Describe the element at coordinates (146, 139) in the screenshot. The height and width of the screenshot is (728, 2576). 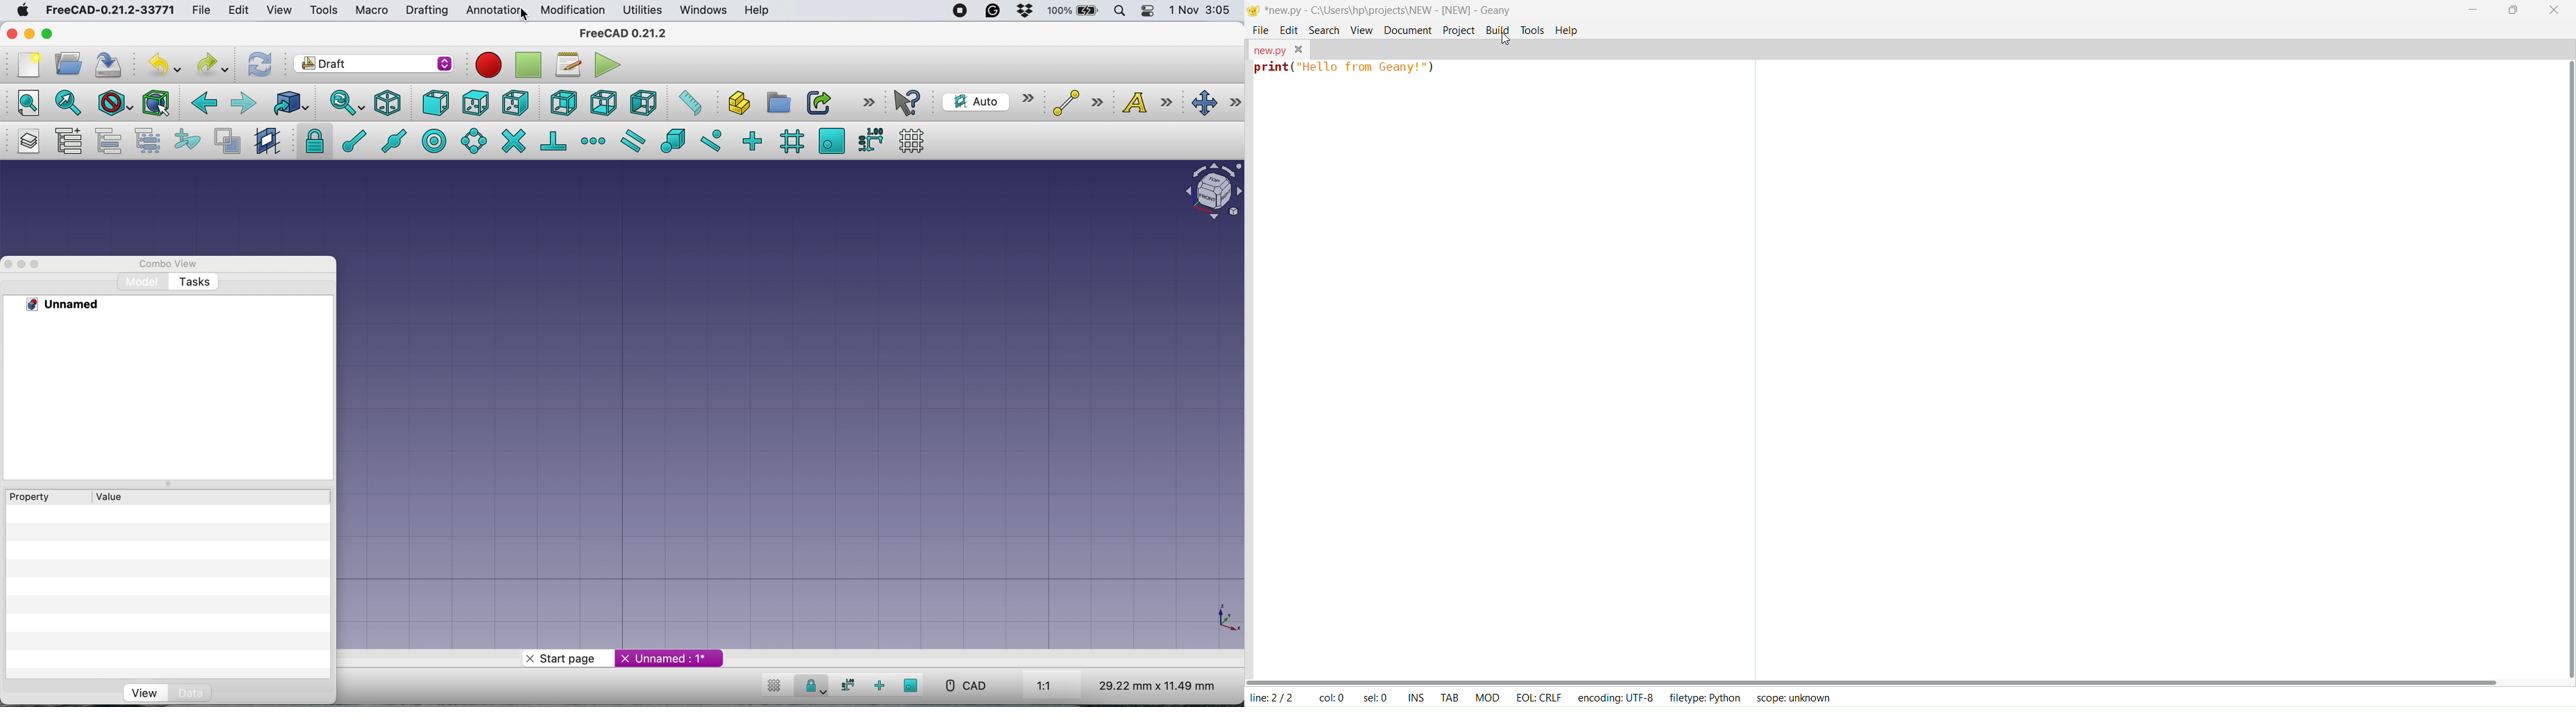
I see `select group` at that location.